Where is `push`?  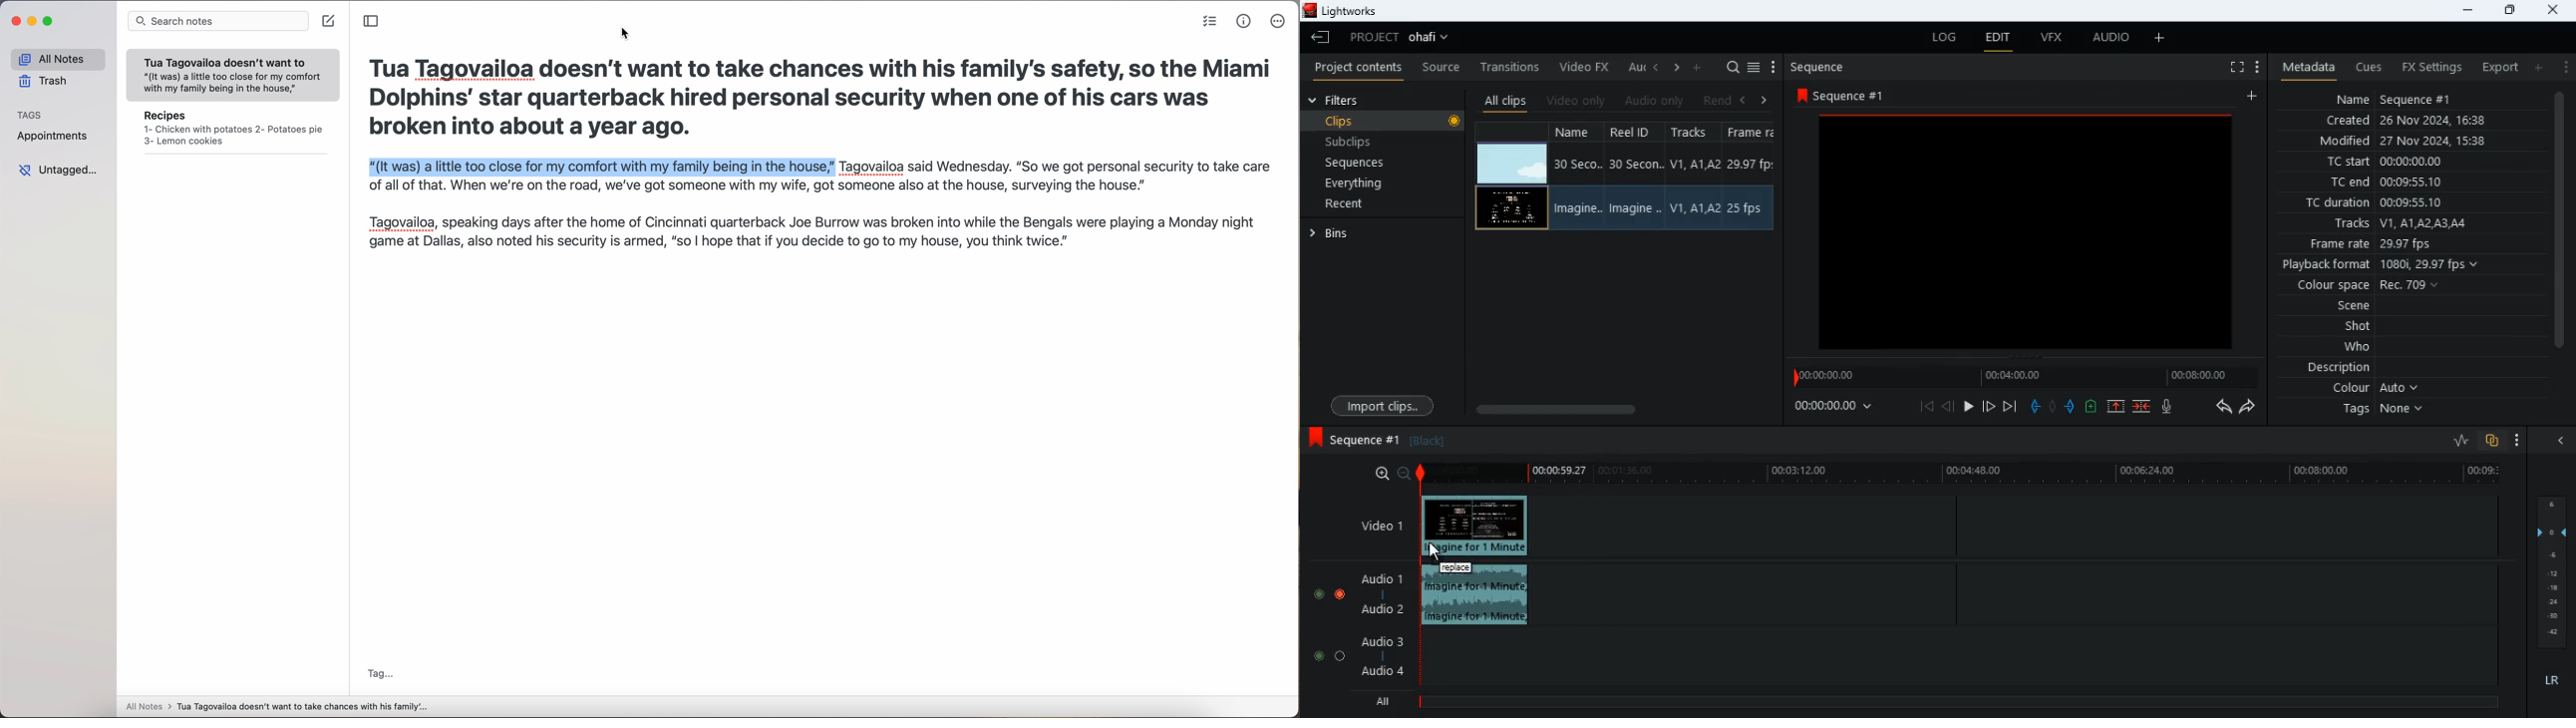 push is located at coordinates (2072, 408).